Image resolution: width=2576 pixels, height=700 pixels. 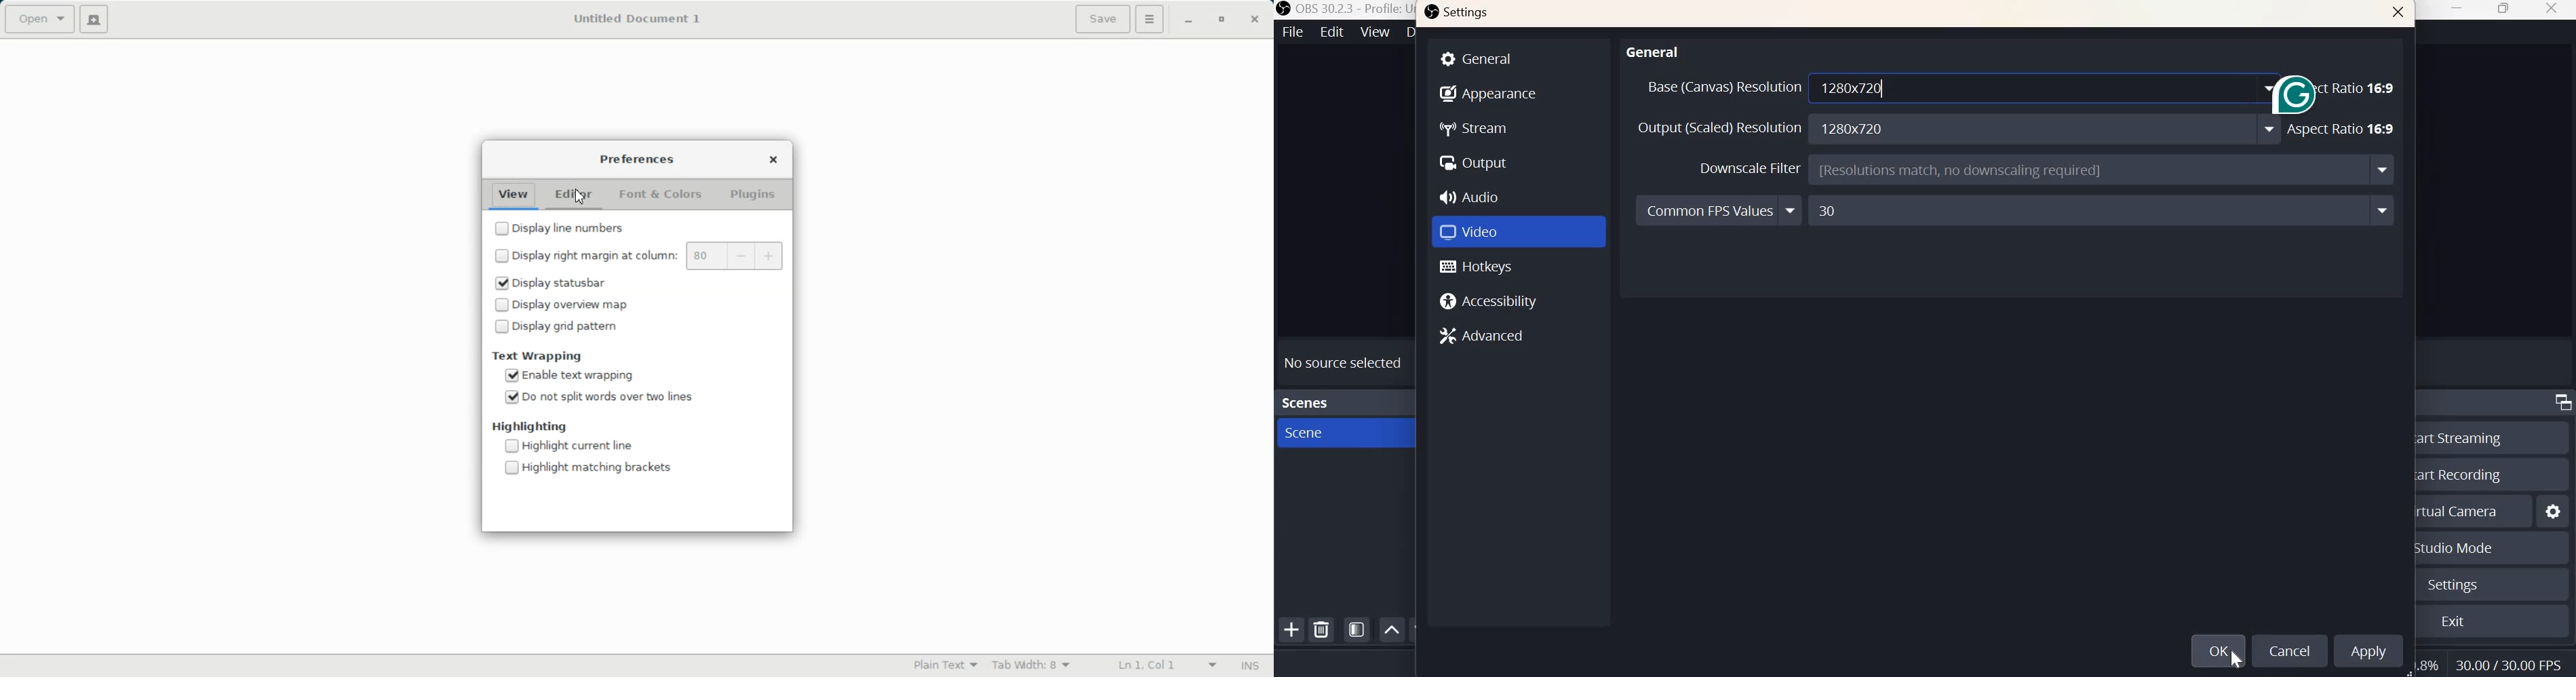 I want to click on Cursor, so click(x=580, y=197).